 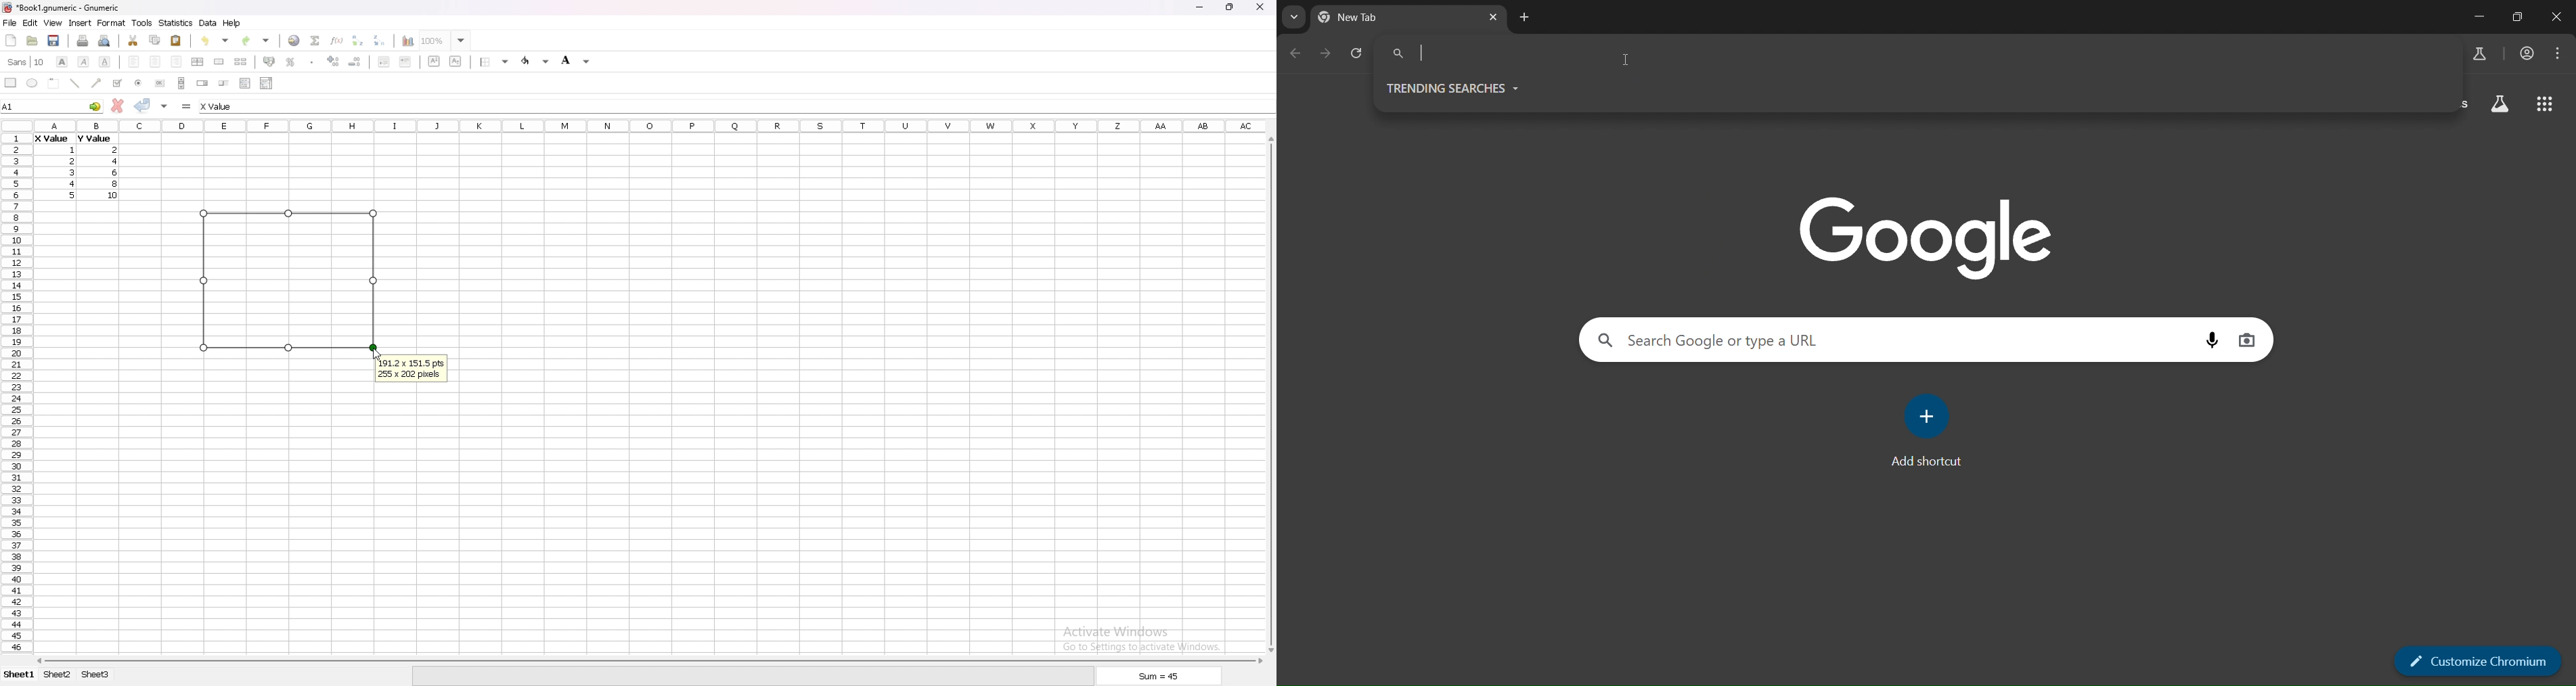 I want to click on decrease indent, so click(x=384, y=61).